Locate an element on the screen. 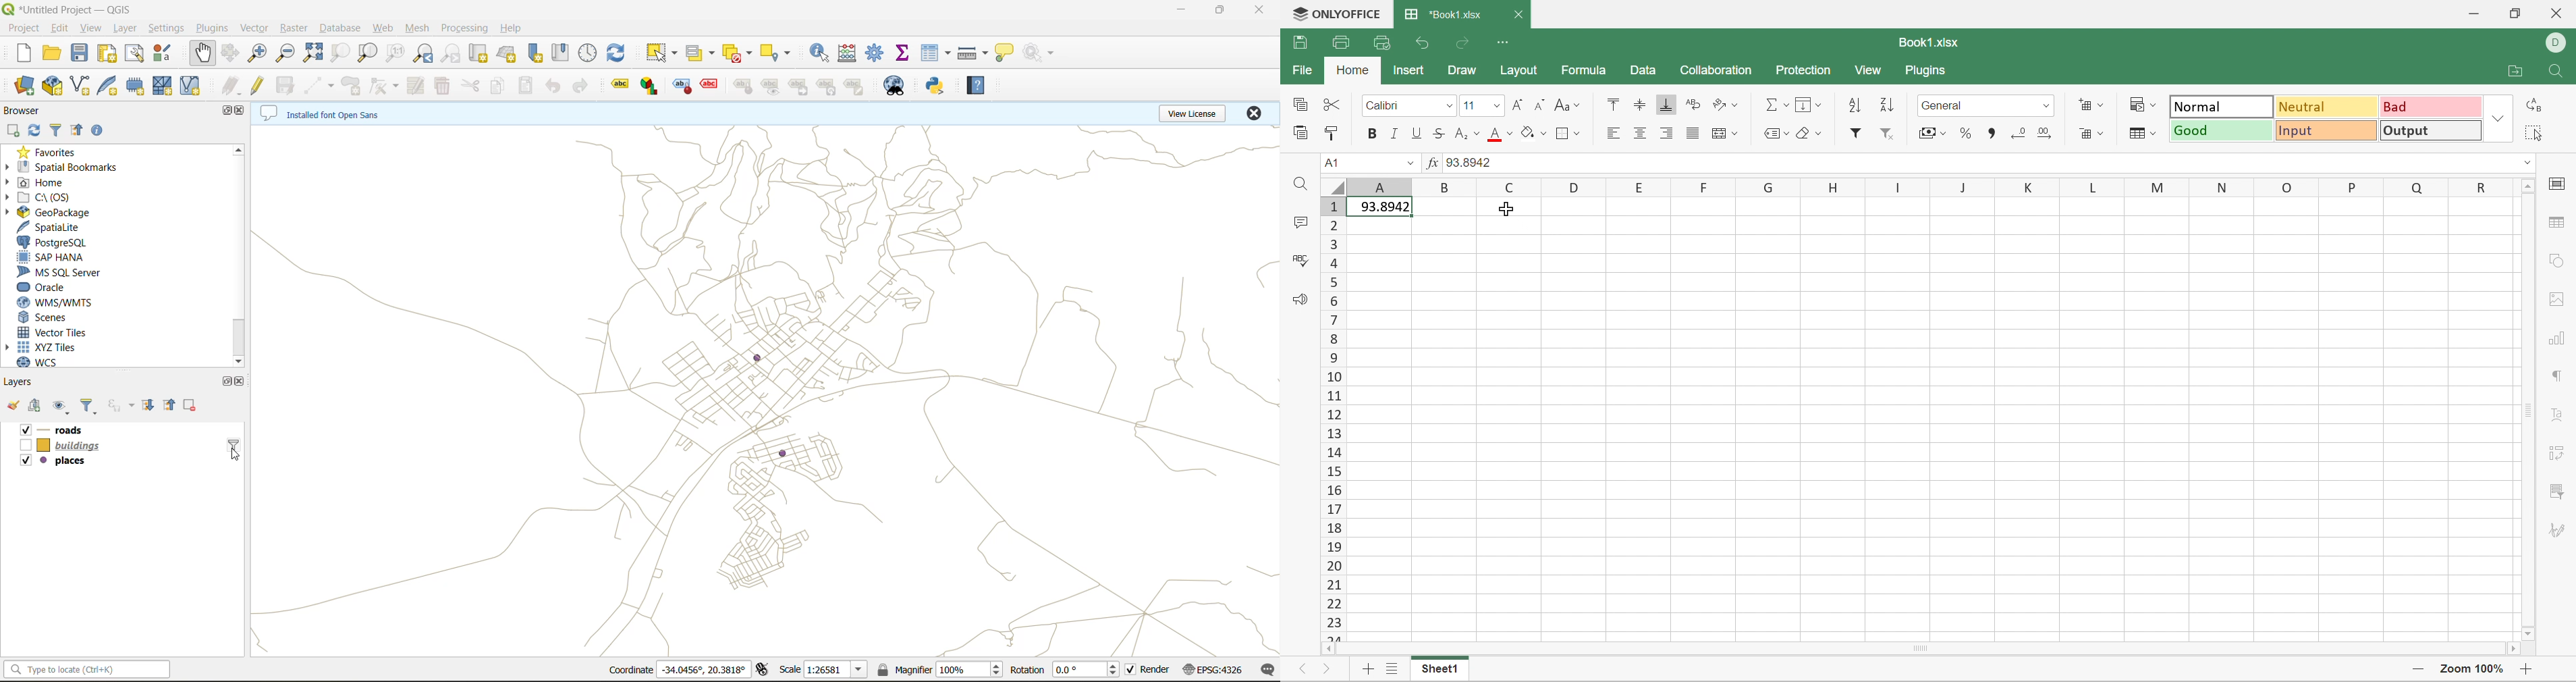  Paste is located at coordinates (1299, 130).